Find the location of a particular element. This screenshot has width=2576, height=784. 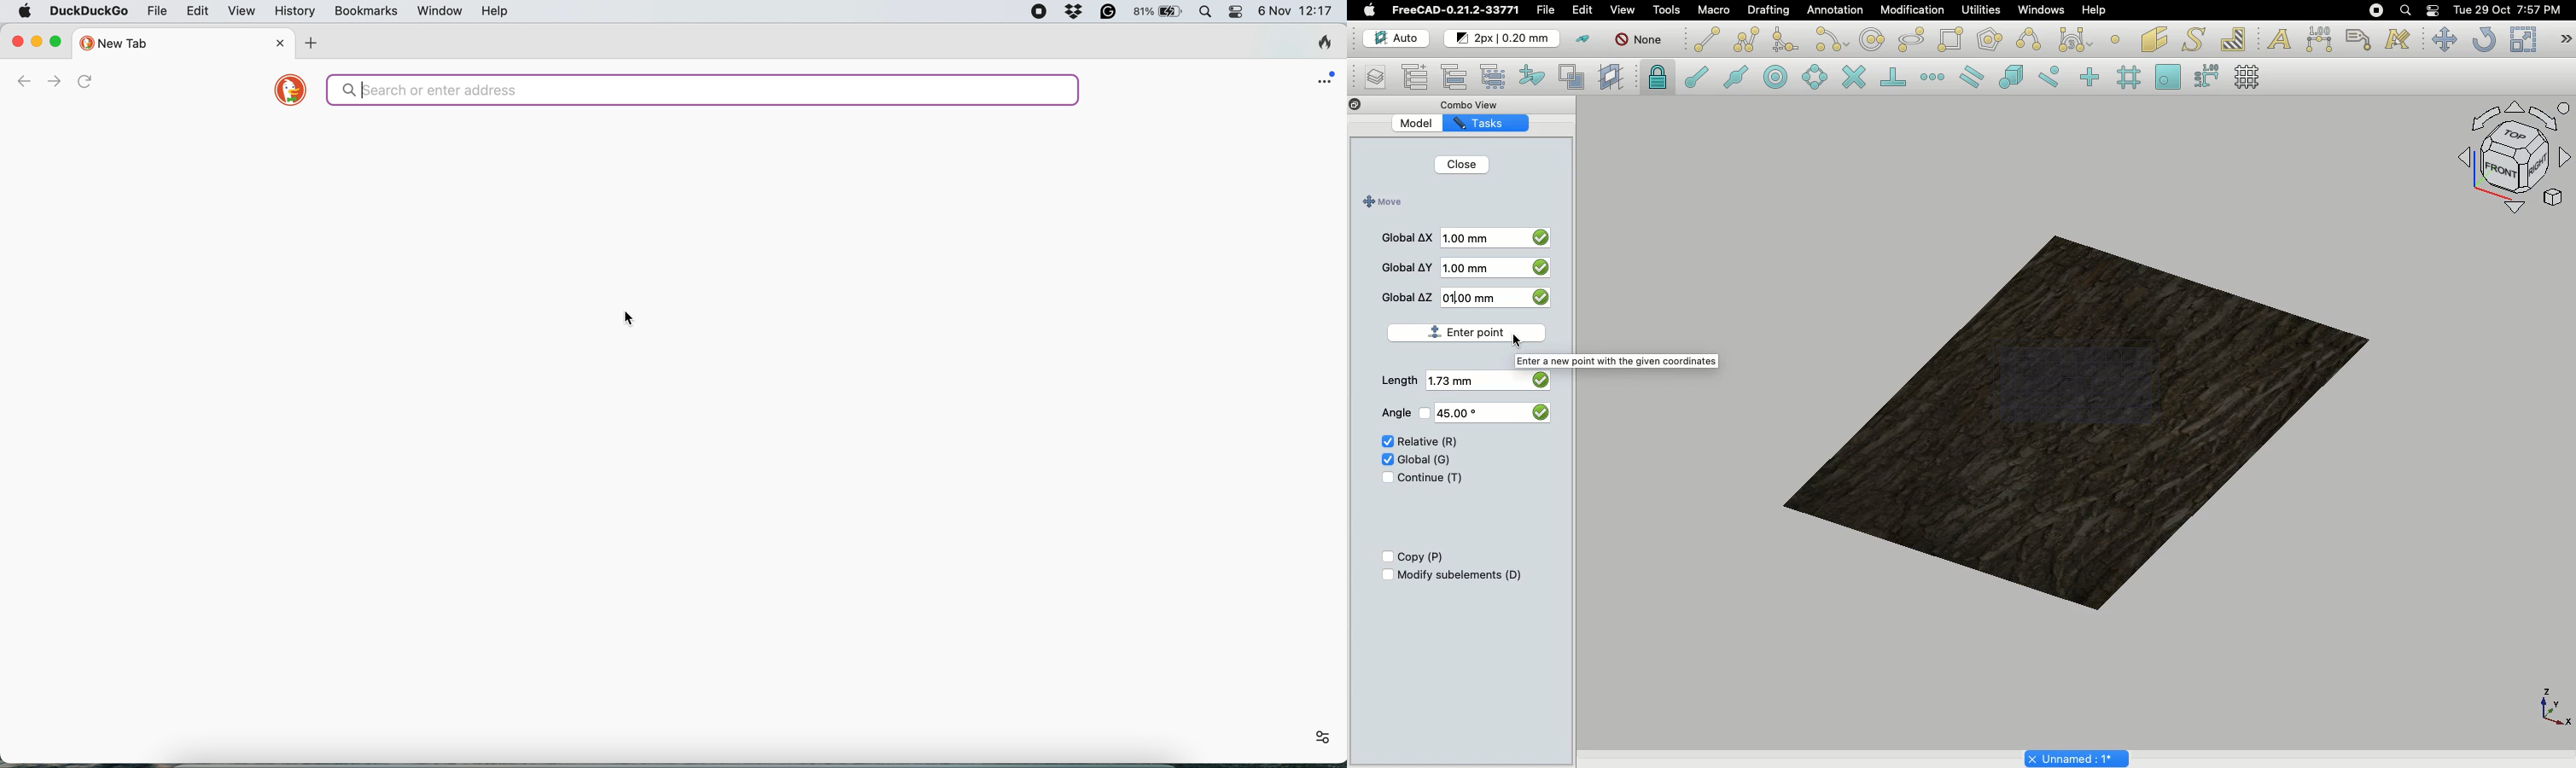

Facebinder is located at coordinates (2154, 41).